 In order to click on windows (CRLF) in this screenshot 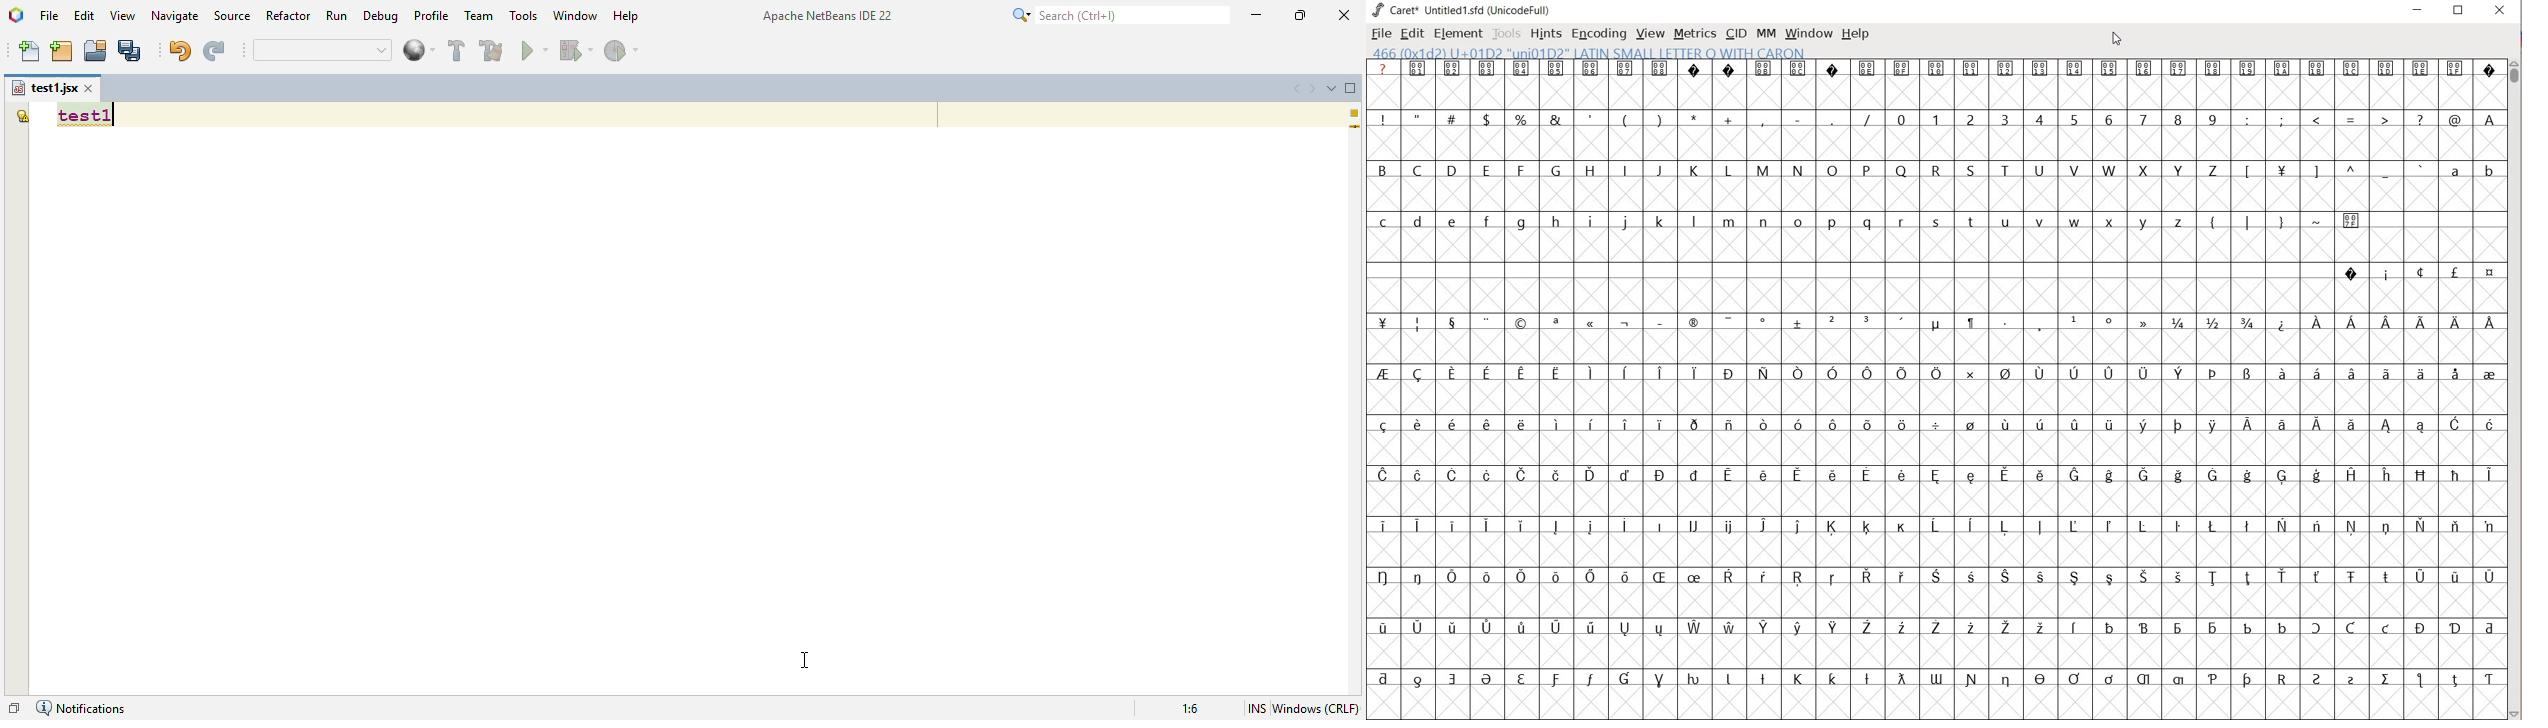, I will do `click(1316, 708)`.